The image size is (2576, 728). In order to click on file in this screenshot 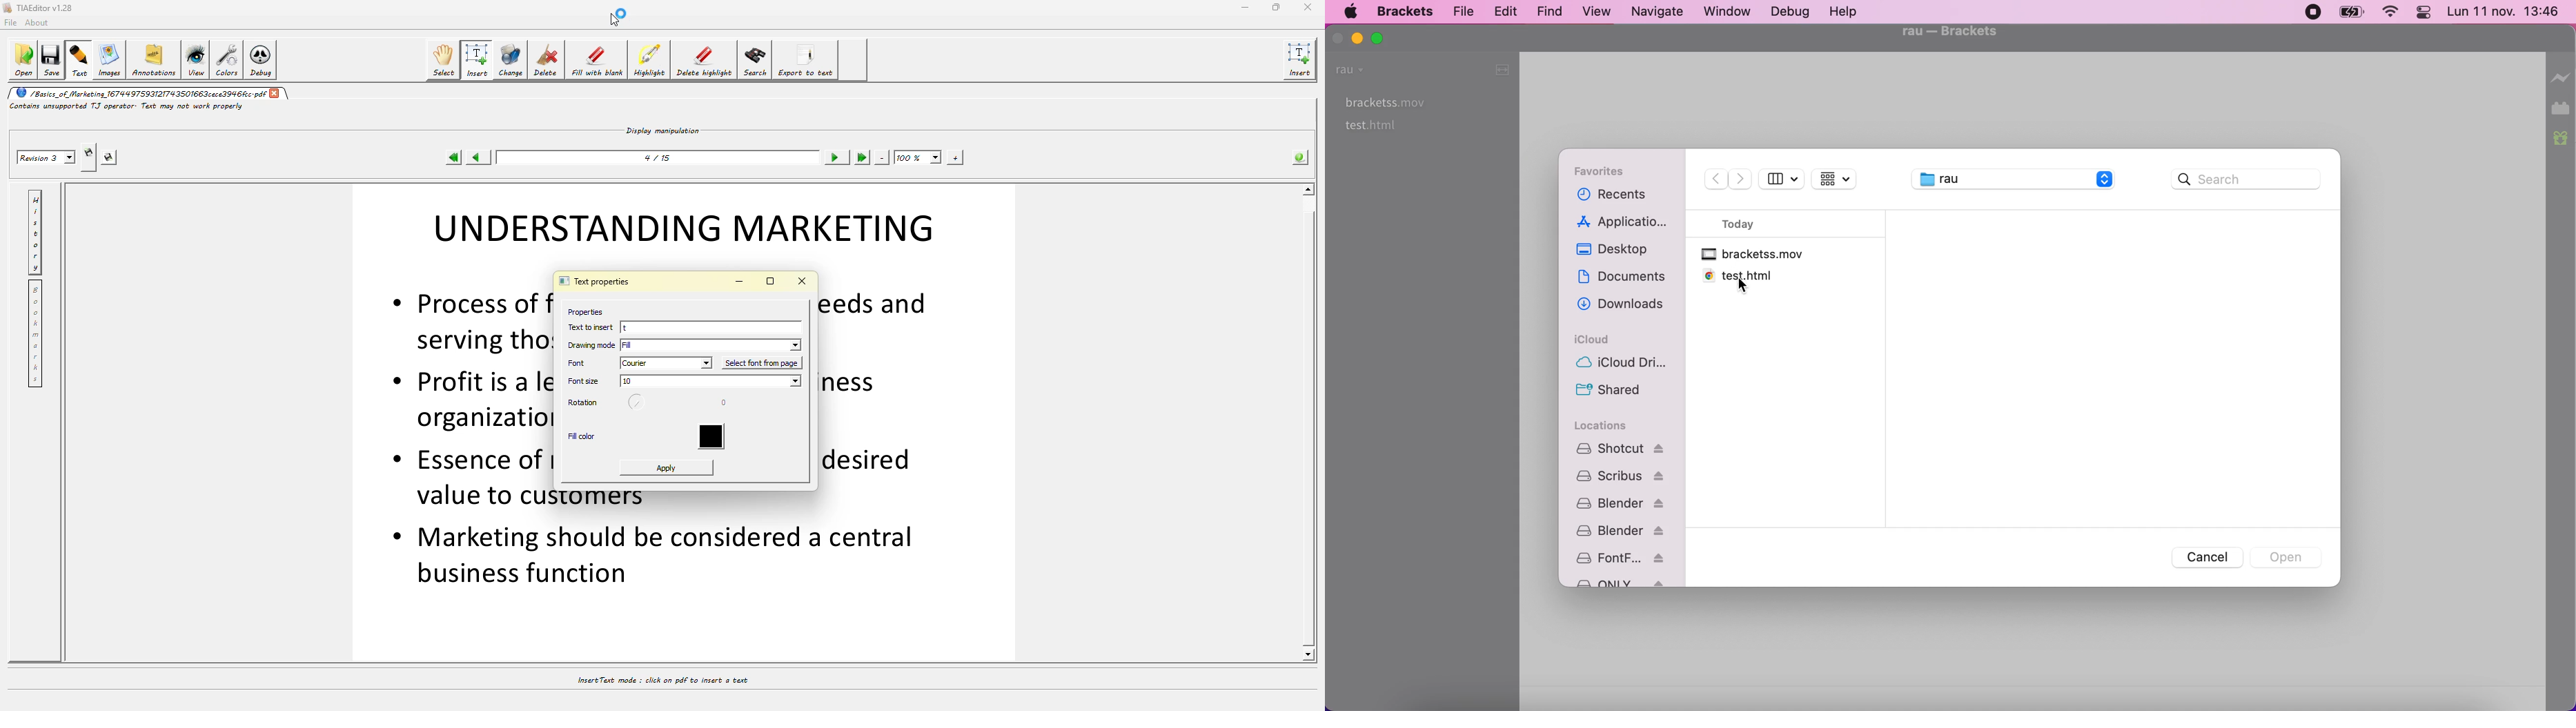, I will do `click(1461, 11)`.